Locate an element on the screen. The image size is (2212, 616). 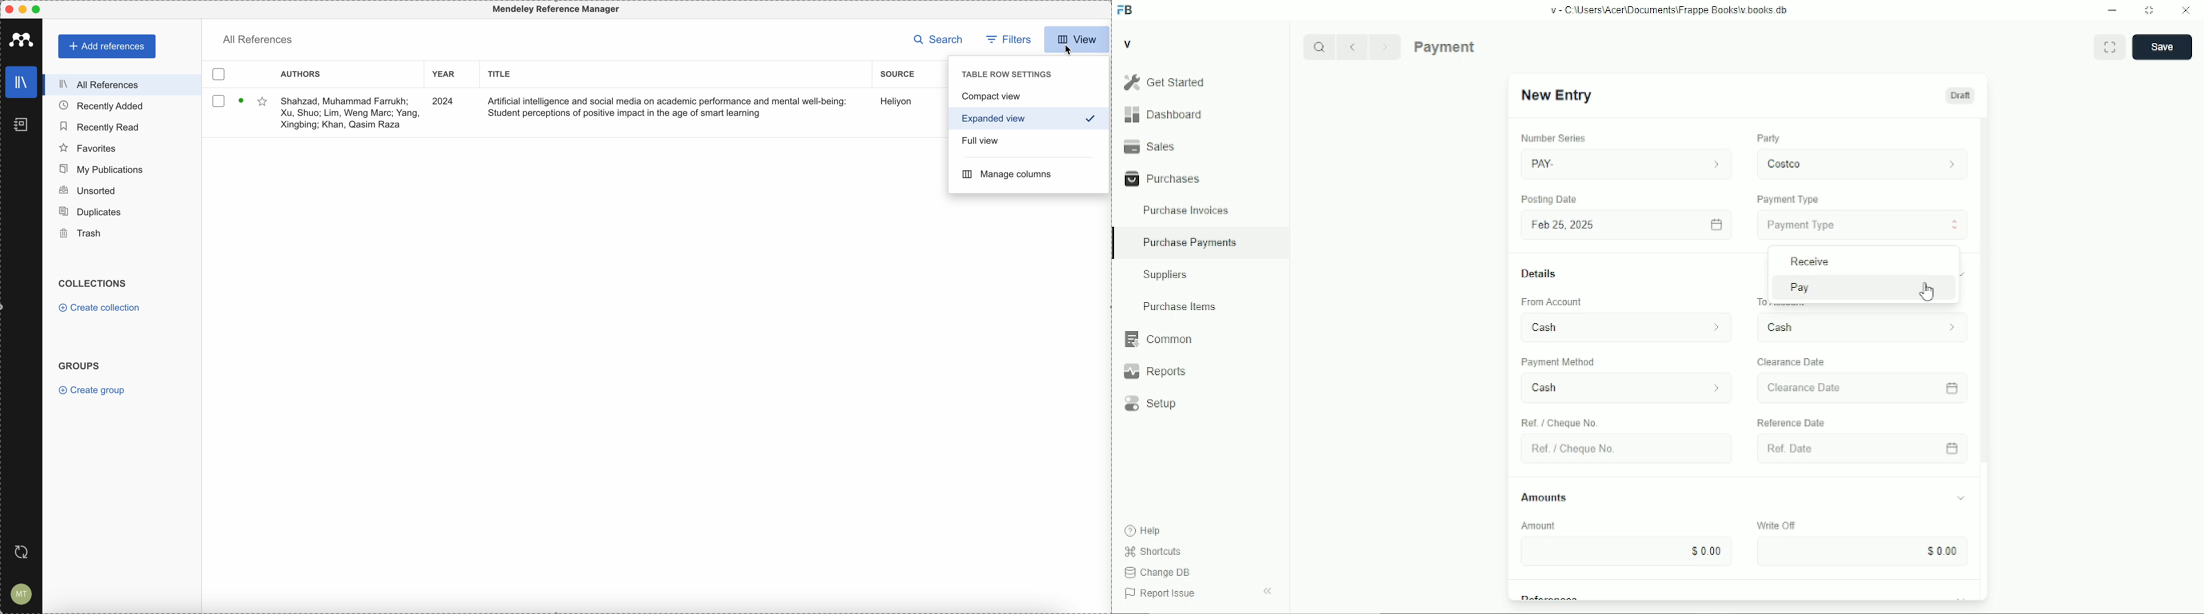
create collection is located at coordinates (102, 308).